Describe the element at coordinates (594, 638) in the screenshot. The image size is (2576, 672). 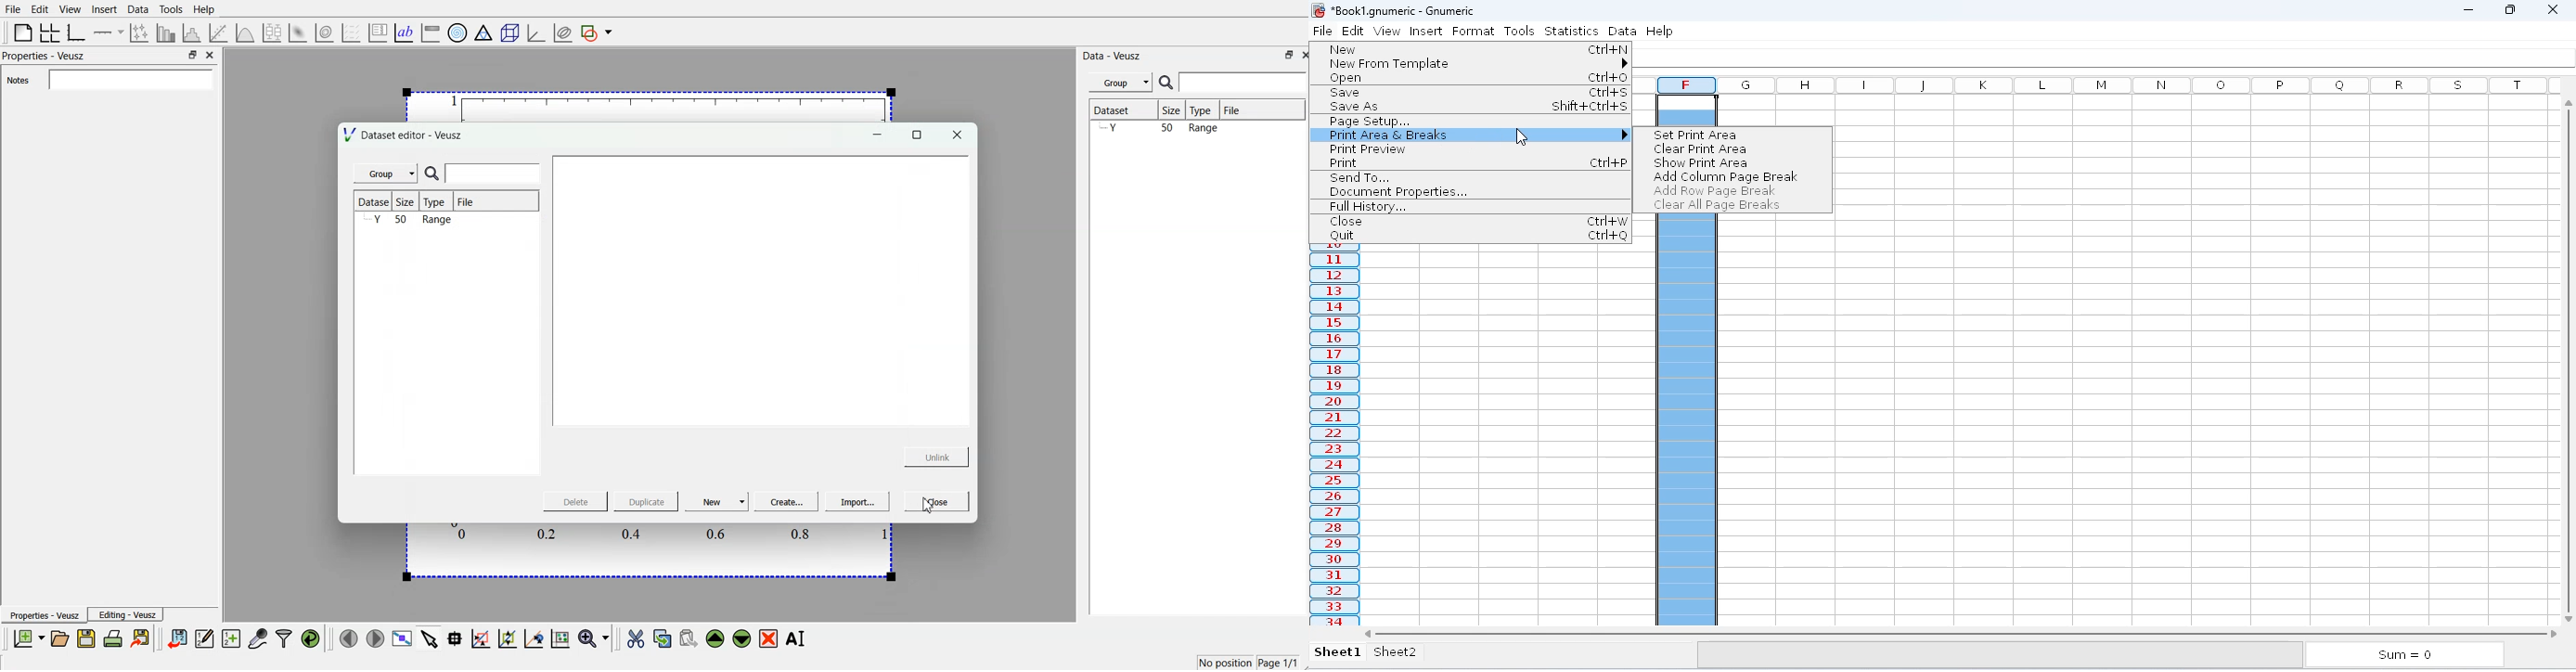
I see `zoom functions` at that location.